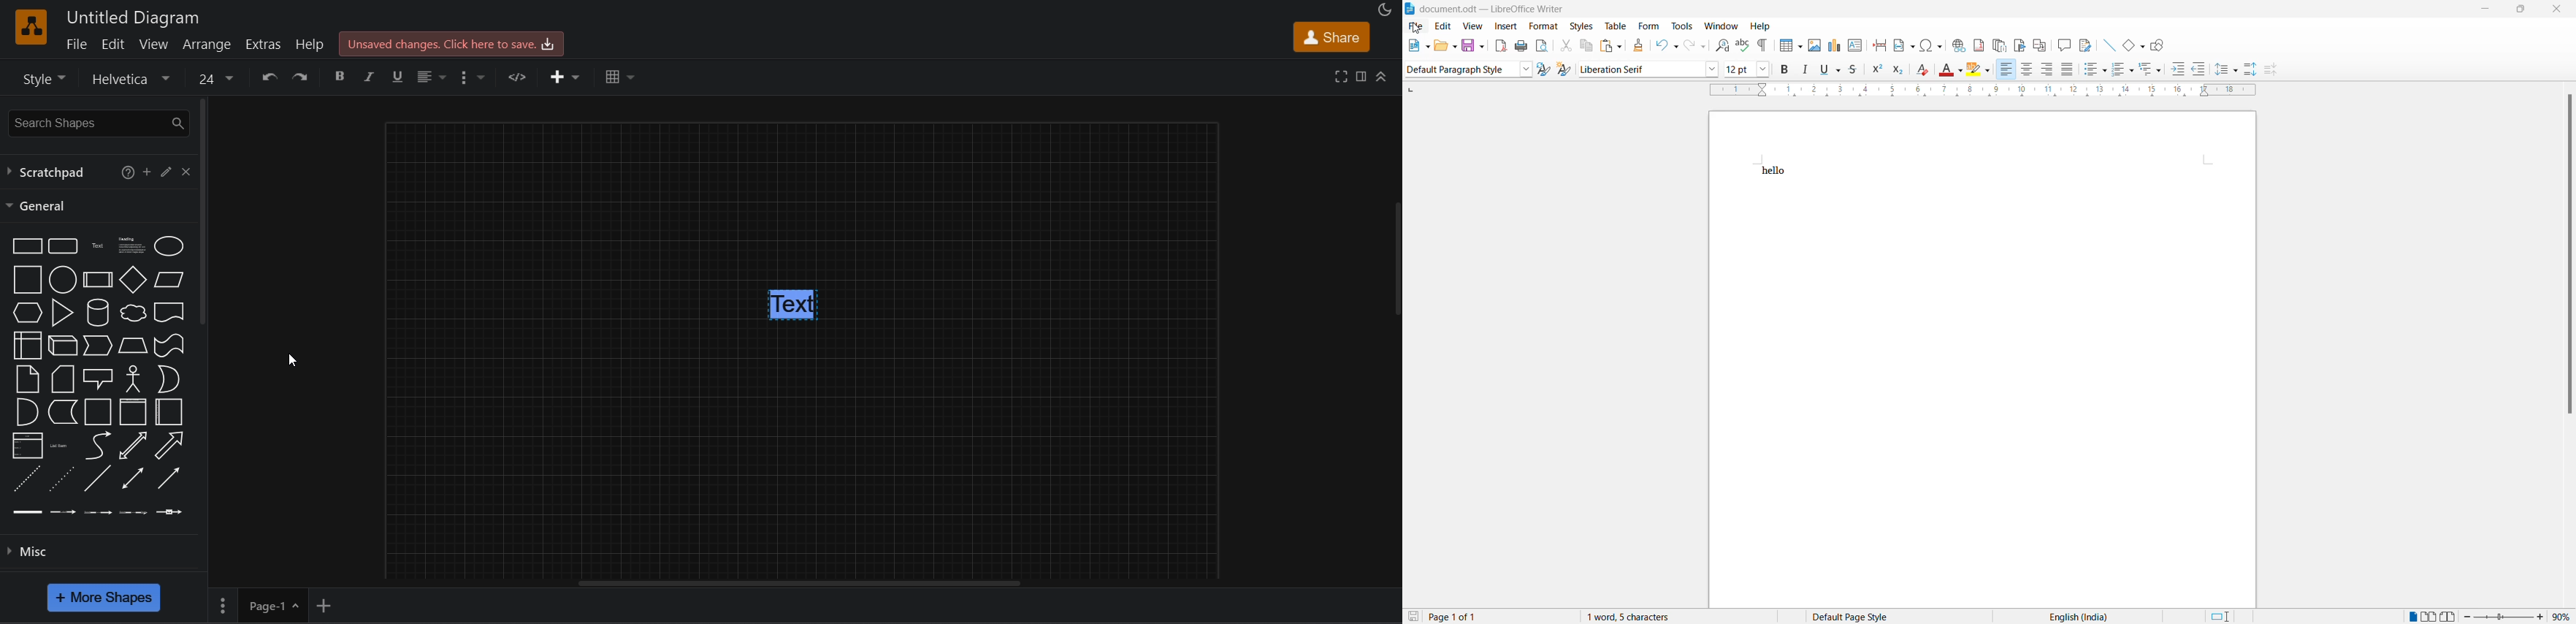 Image resolution: width=2576 pixels, height=644 pixels. Describe the element at coordinates (452, 44) in the screenshot. I see `Unsaved changes. click here to save` at that location.